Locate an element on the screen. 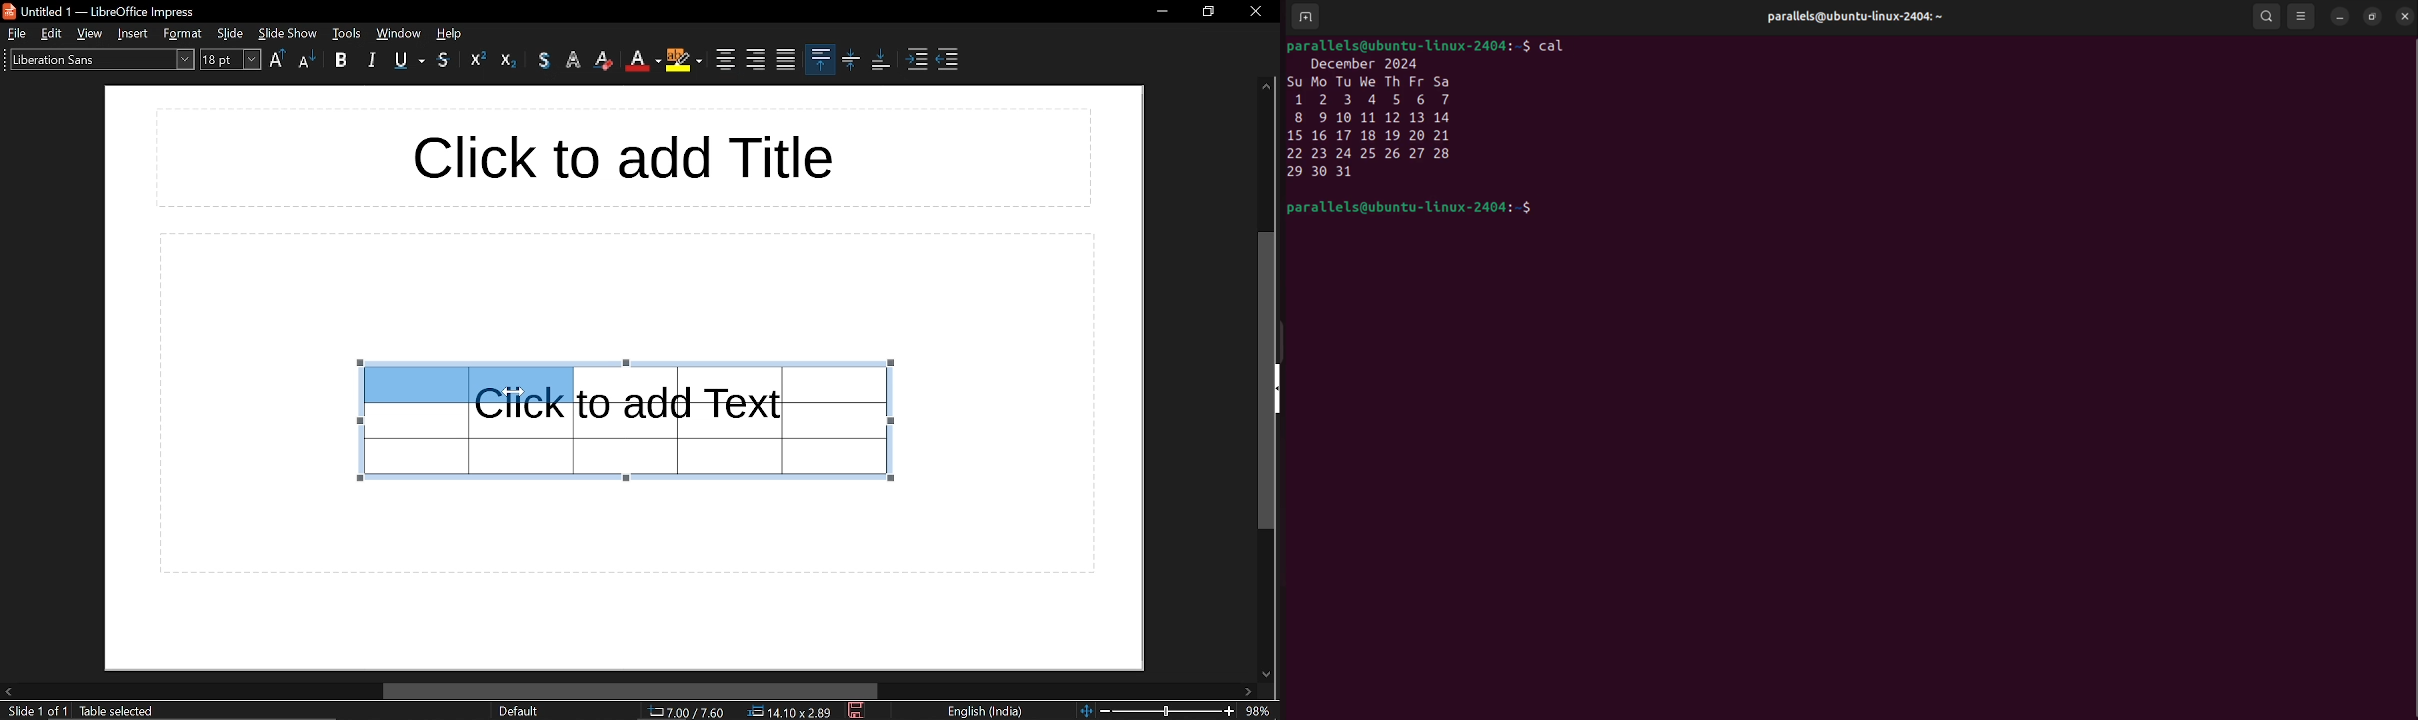  Table is located at coordinates (467, 447).